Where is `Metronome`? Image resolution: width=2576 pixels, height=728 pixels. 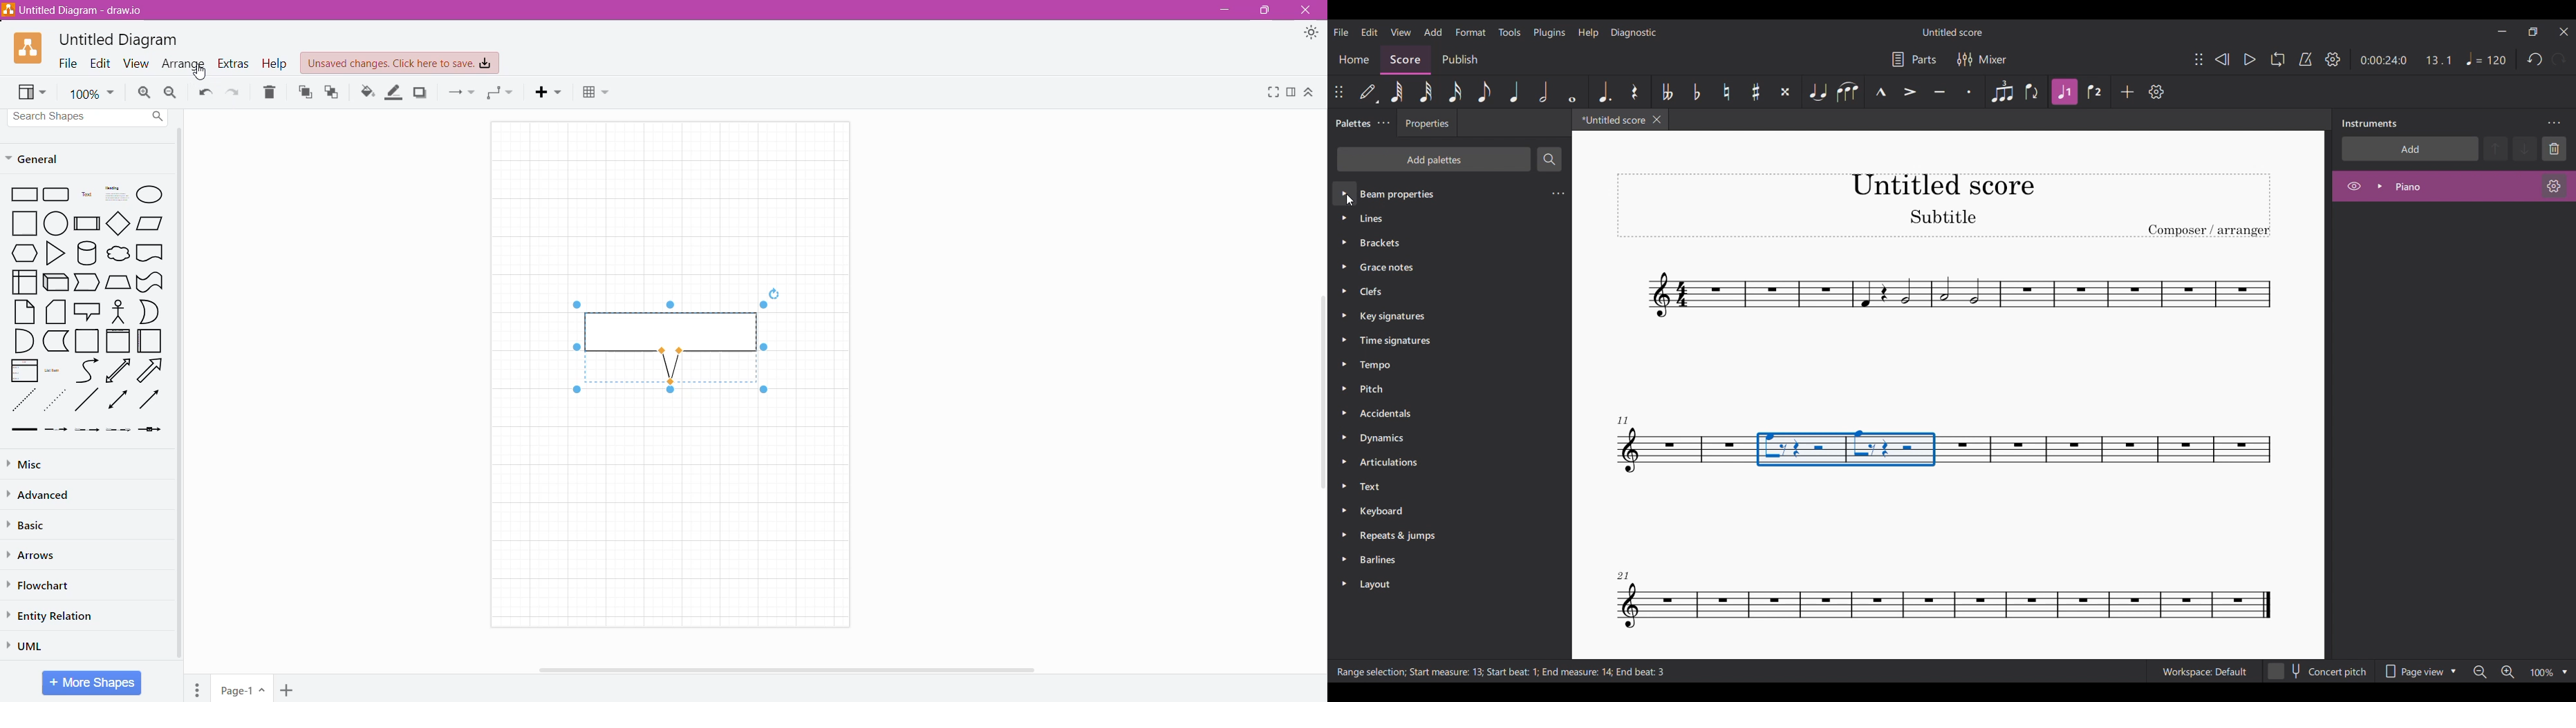 Metronome is located at coordinates (2306, 59).